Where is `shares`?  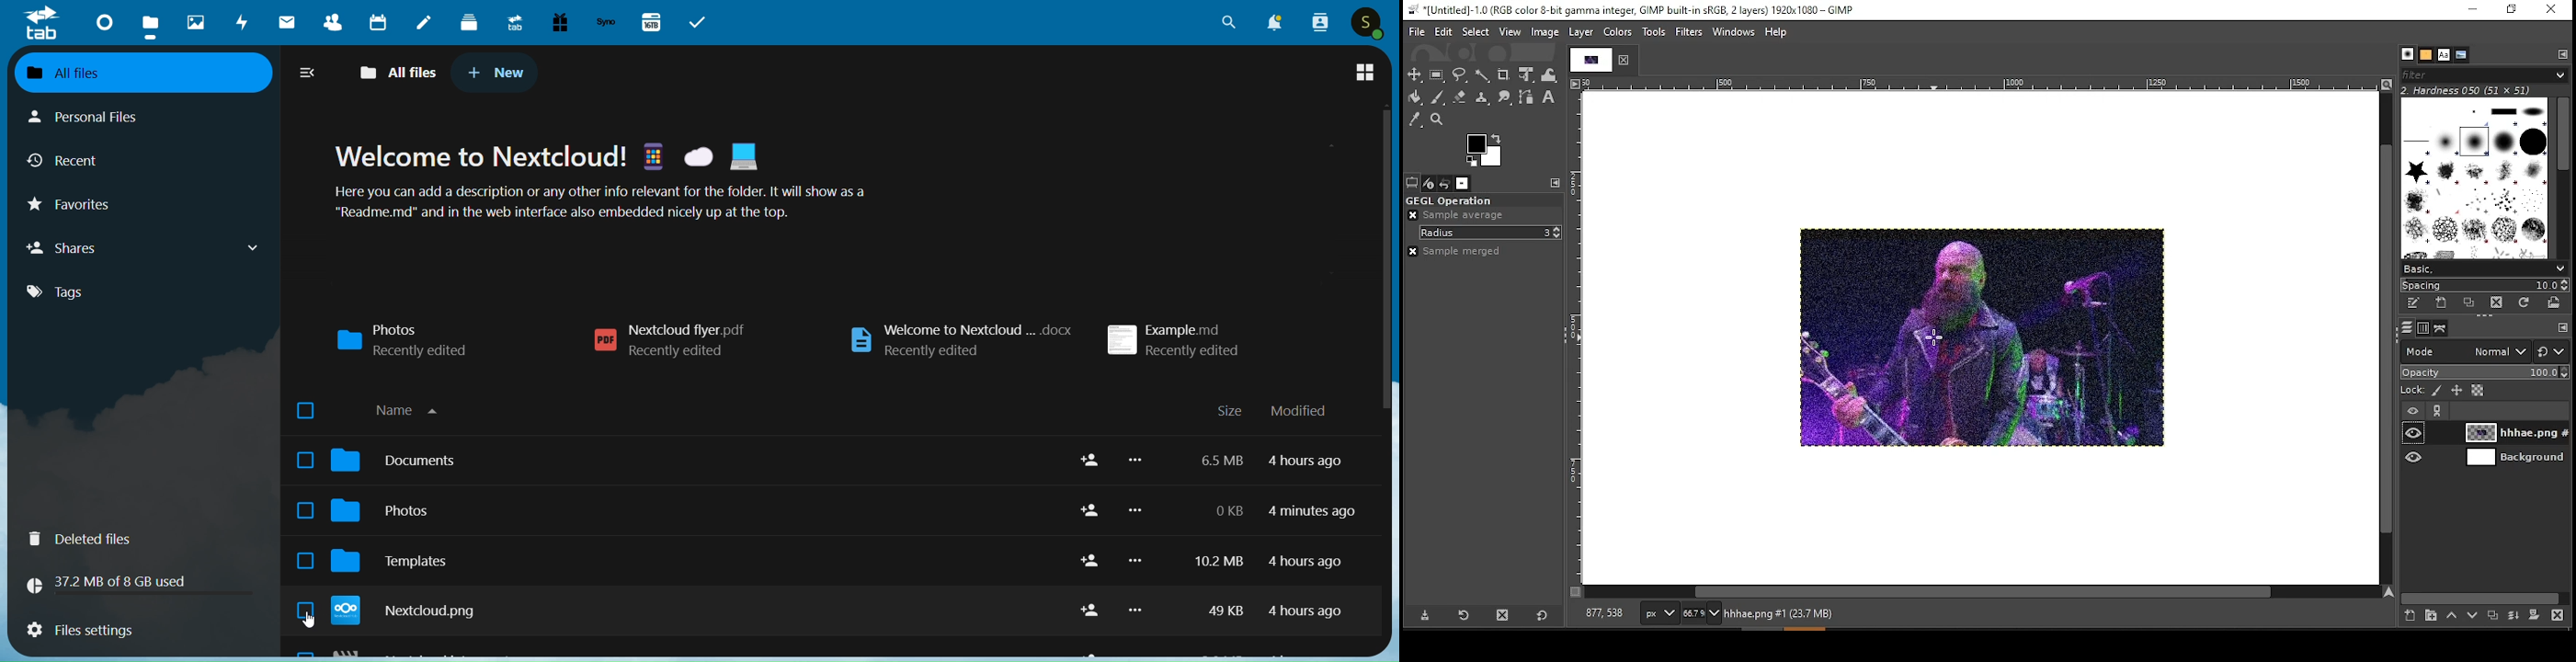
shares is located at coordinates (147, 248).